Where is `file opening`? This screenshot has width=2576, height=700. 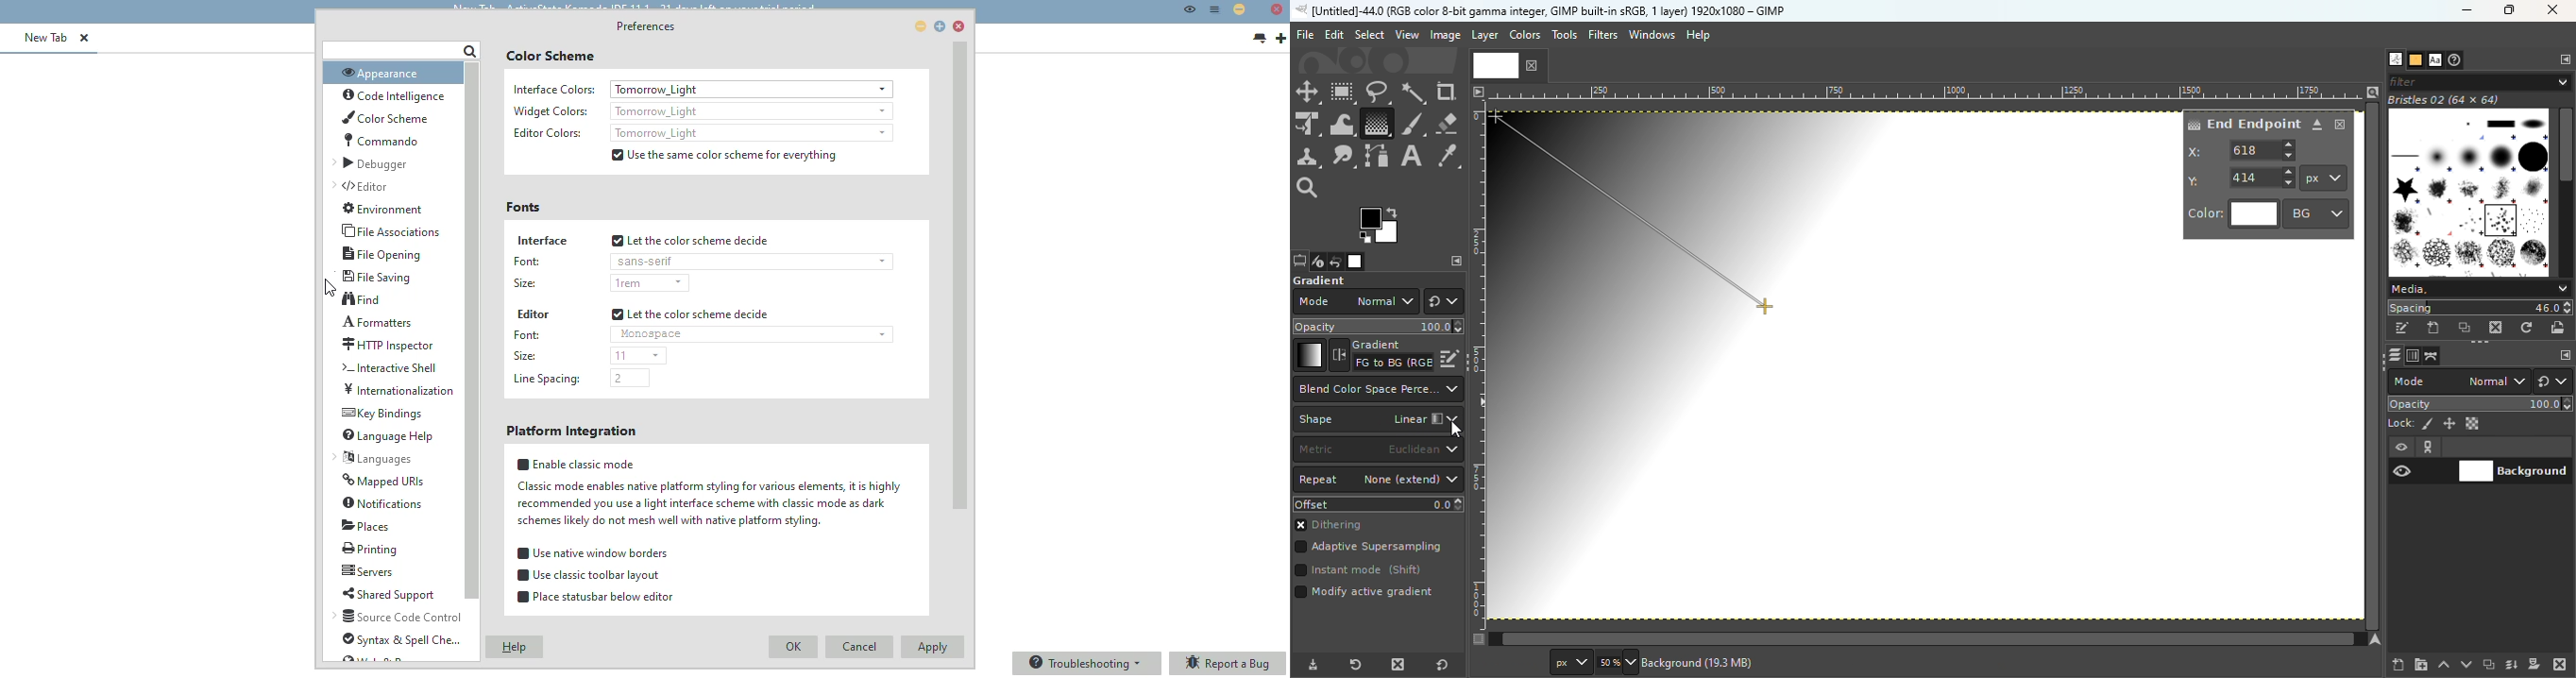
file opening is located at coordinates (381, 253).